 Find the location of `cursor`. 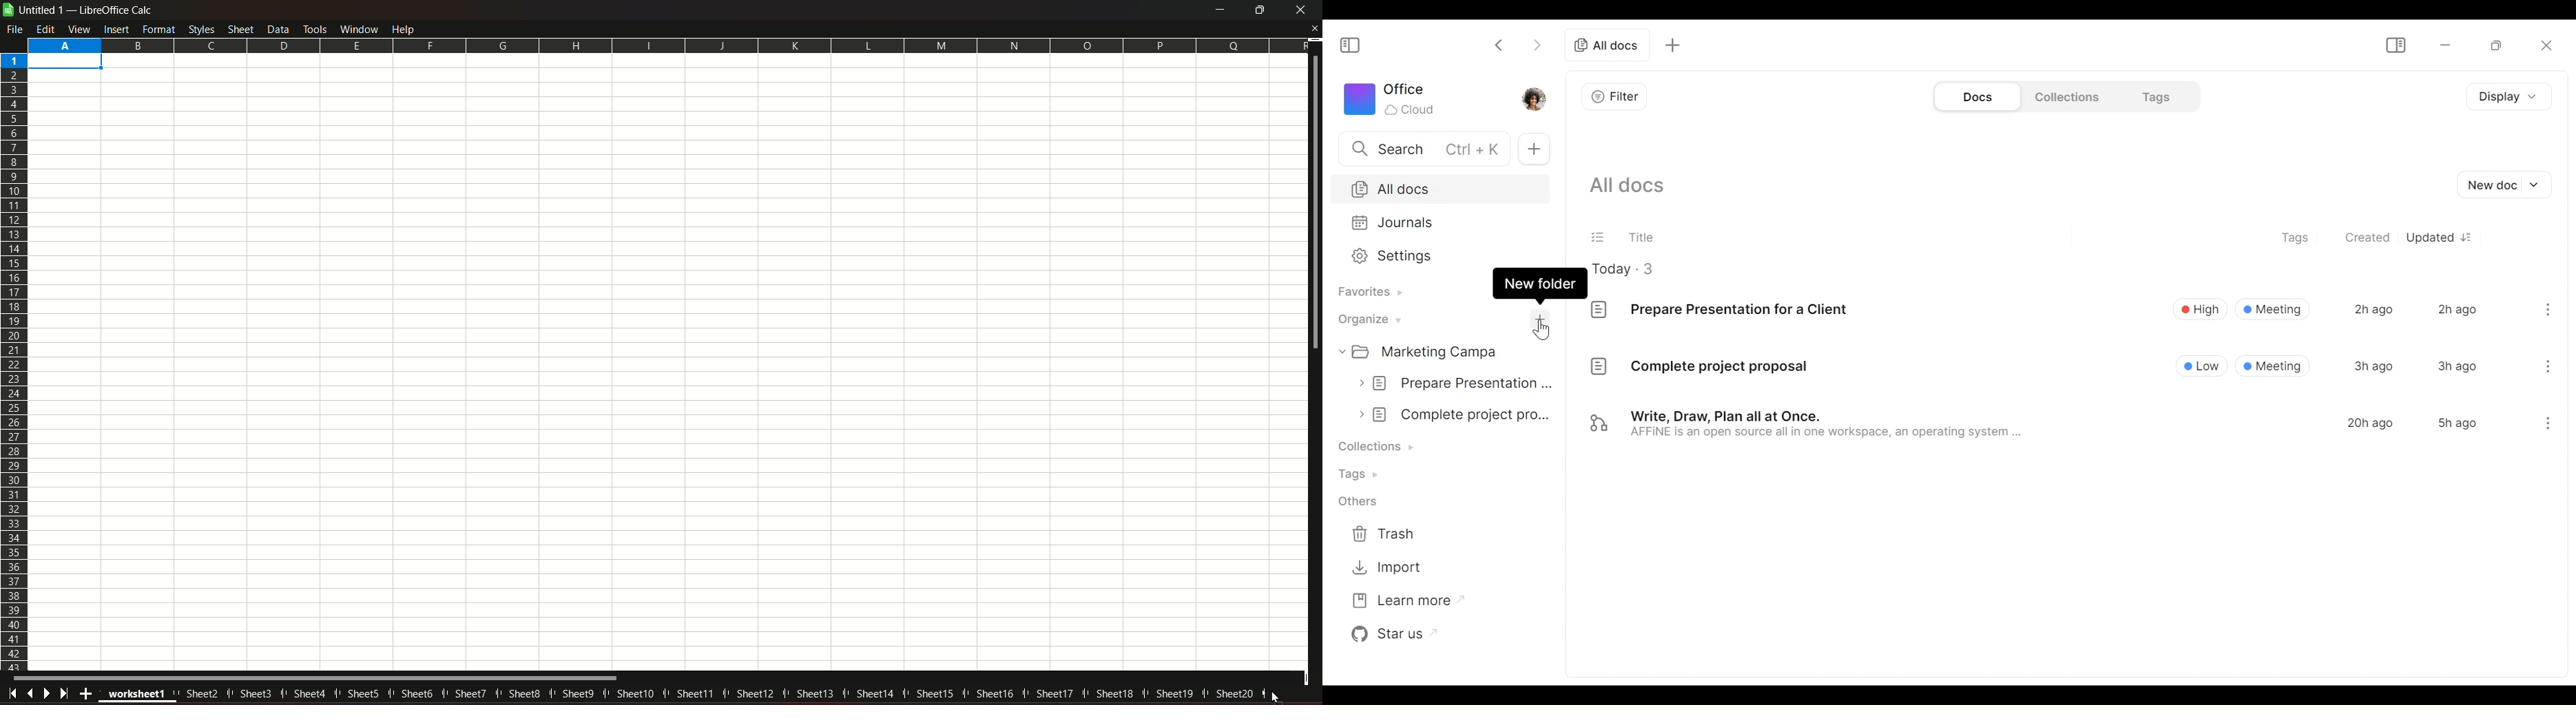

cursor is located at coordinates (1276, 696).